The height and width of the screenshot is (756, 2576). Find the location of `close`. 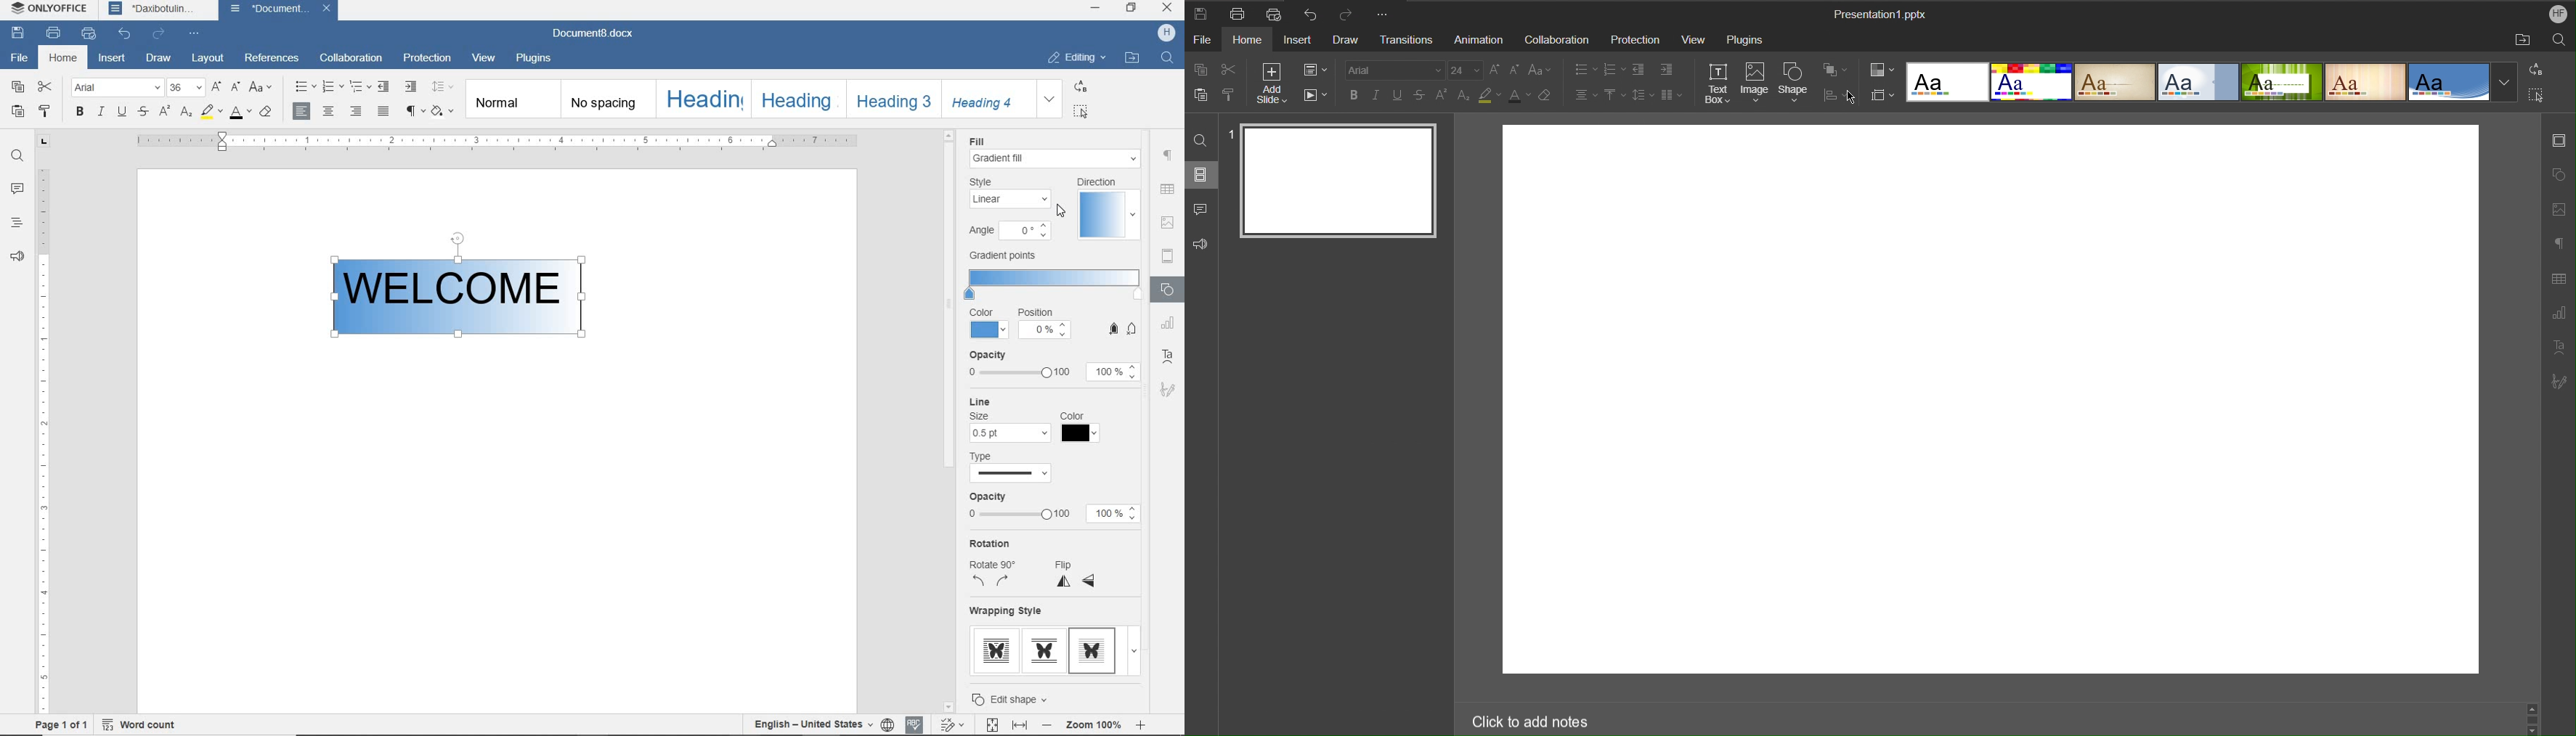

close is located at coordinates (329, 8).